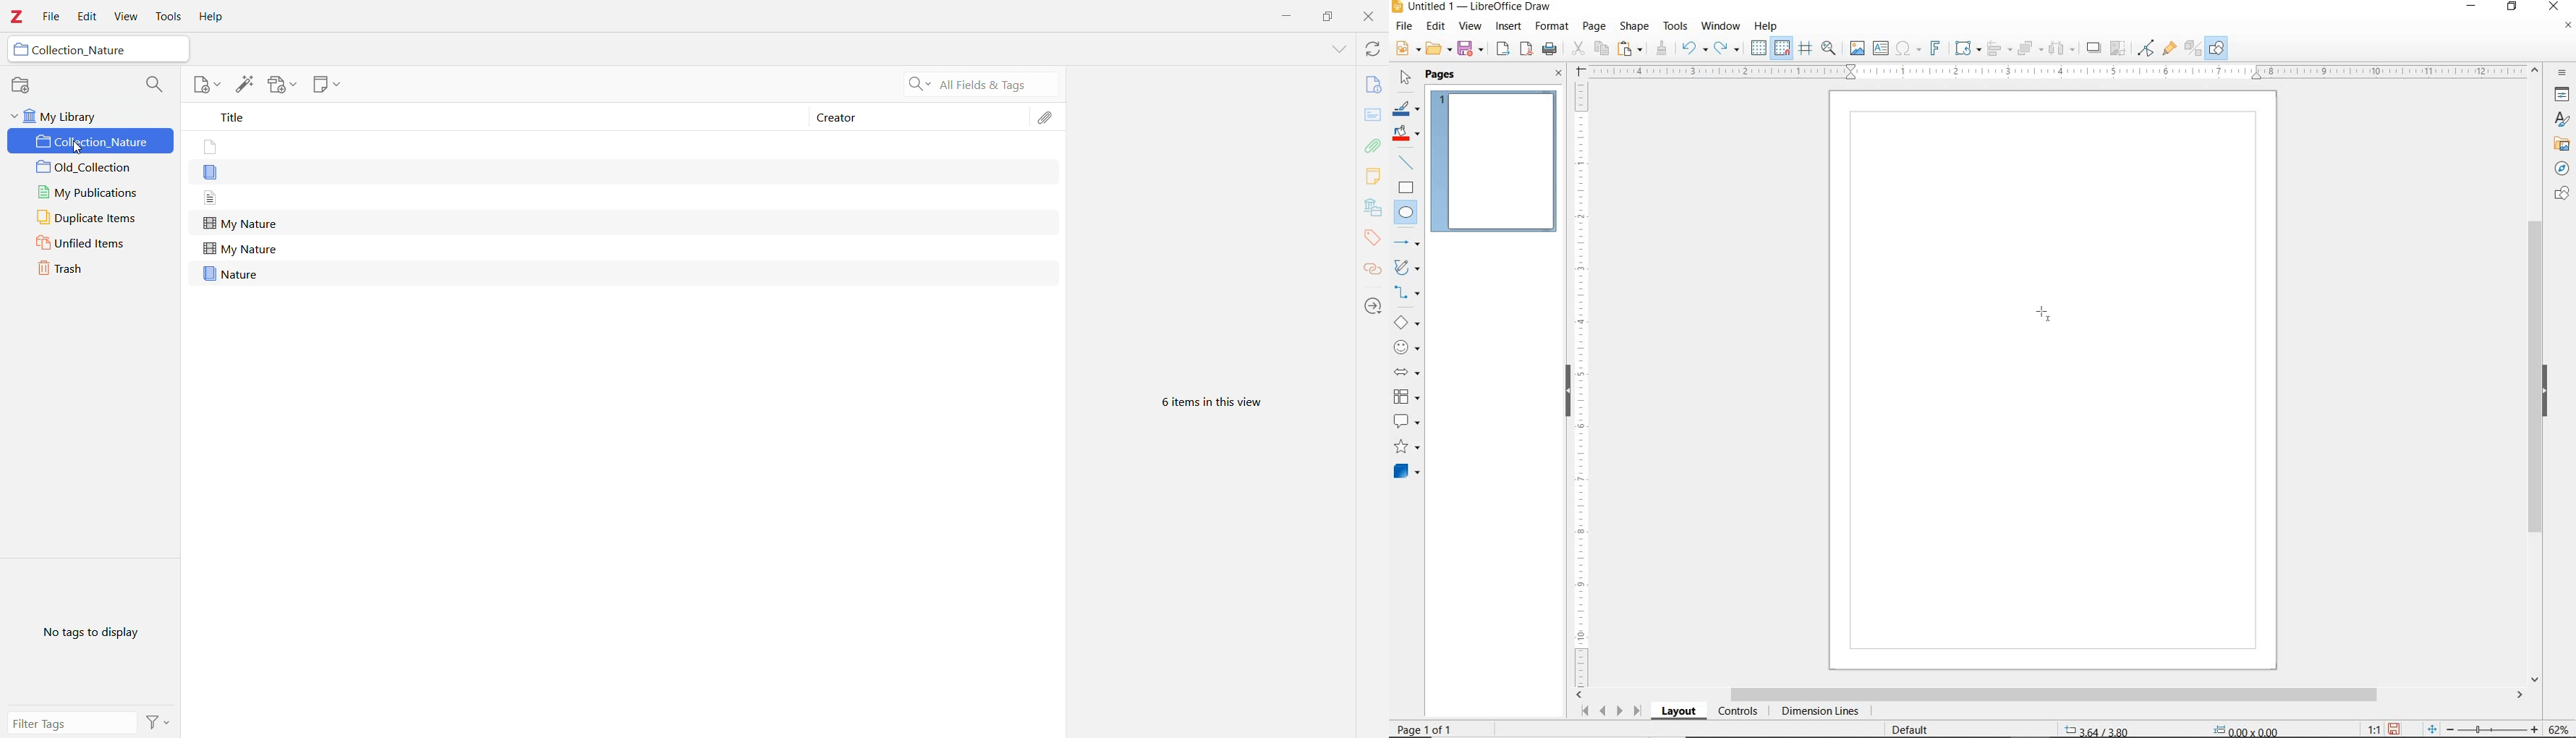 This screenshot has width=2576, height=756. What do you see at coordinates (88, 16) in the screenshot?
I see `Edit` at bounding box center [88, 16].